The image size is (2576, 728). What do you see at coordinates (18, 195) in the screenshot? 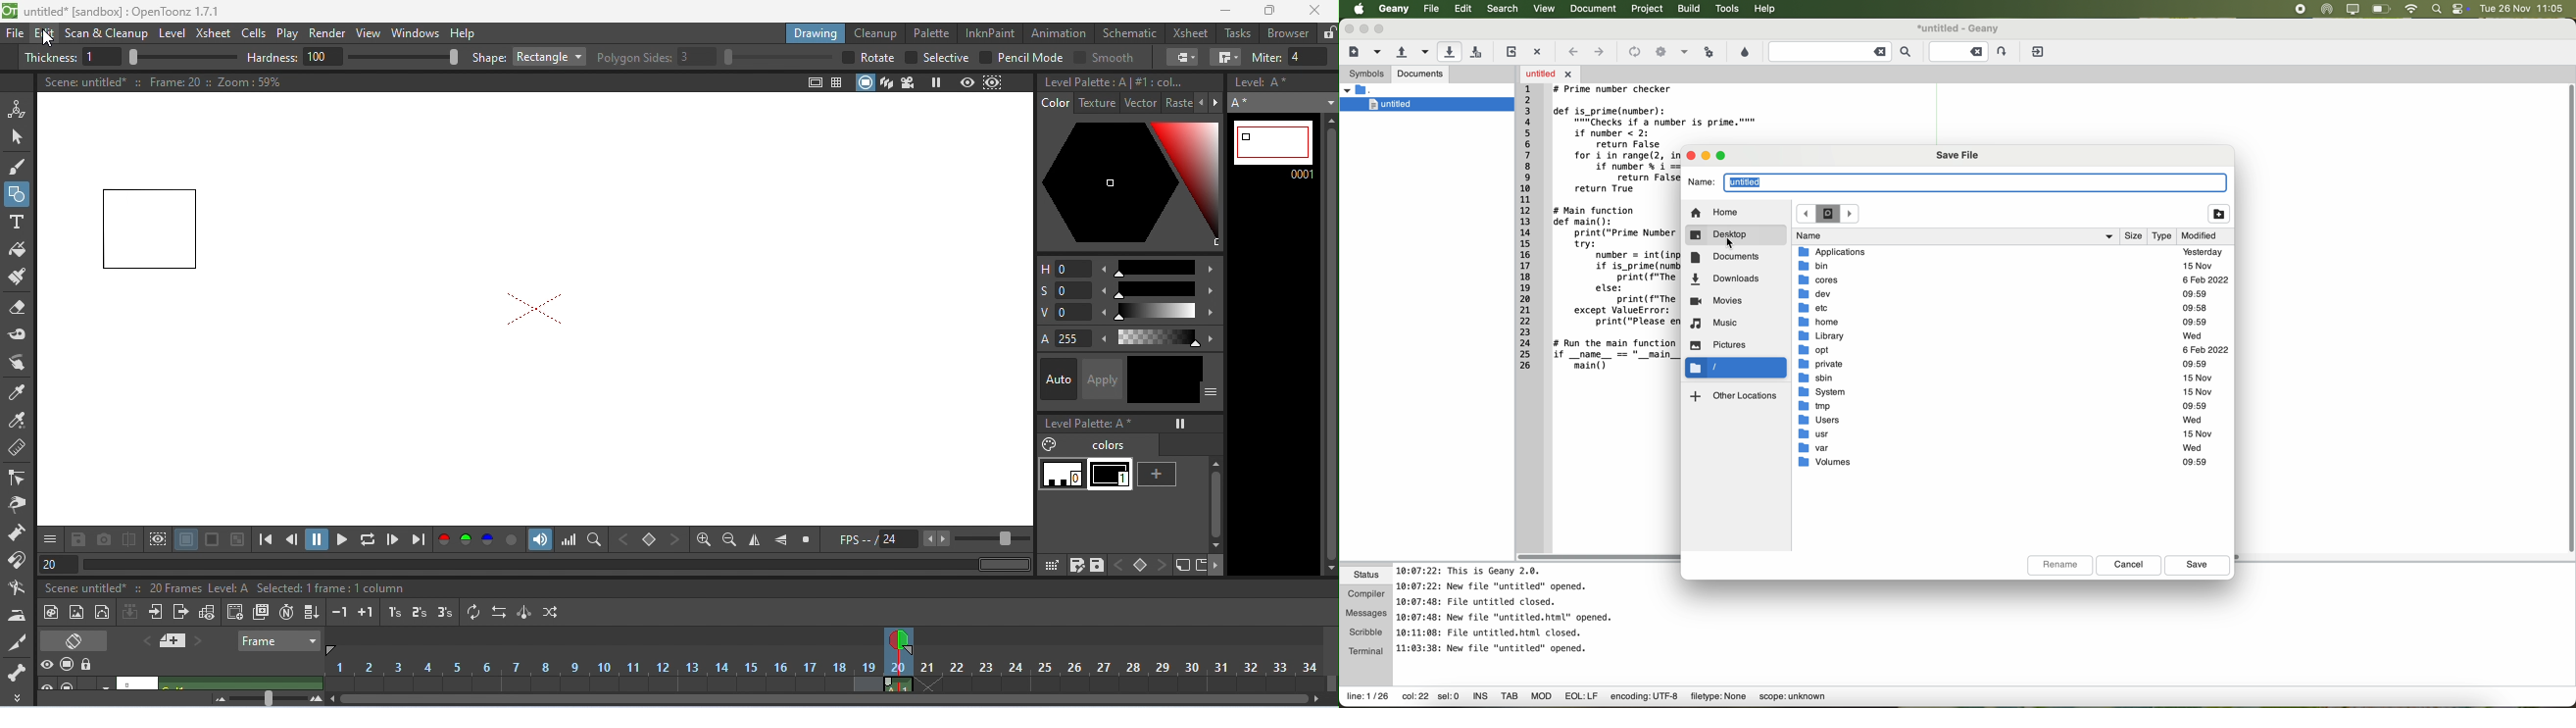
I see `geometric` at bounding box center [18, 195].